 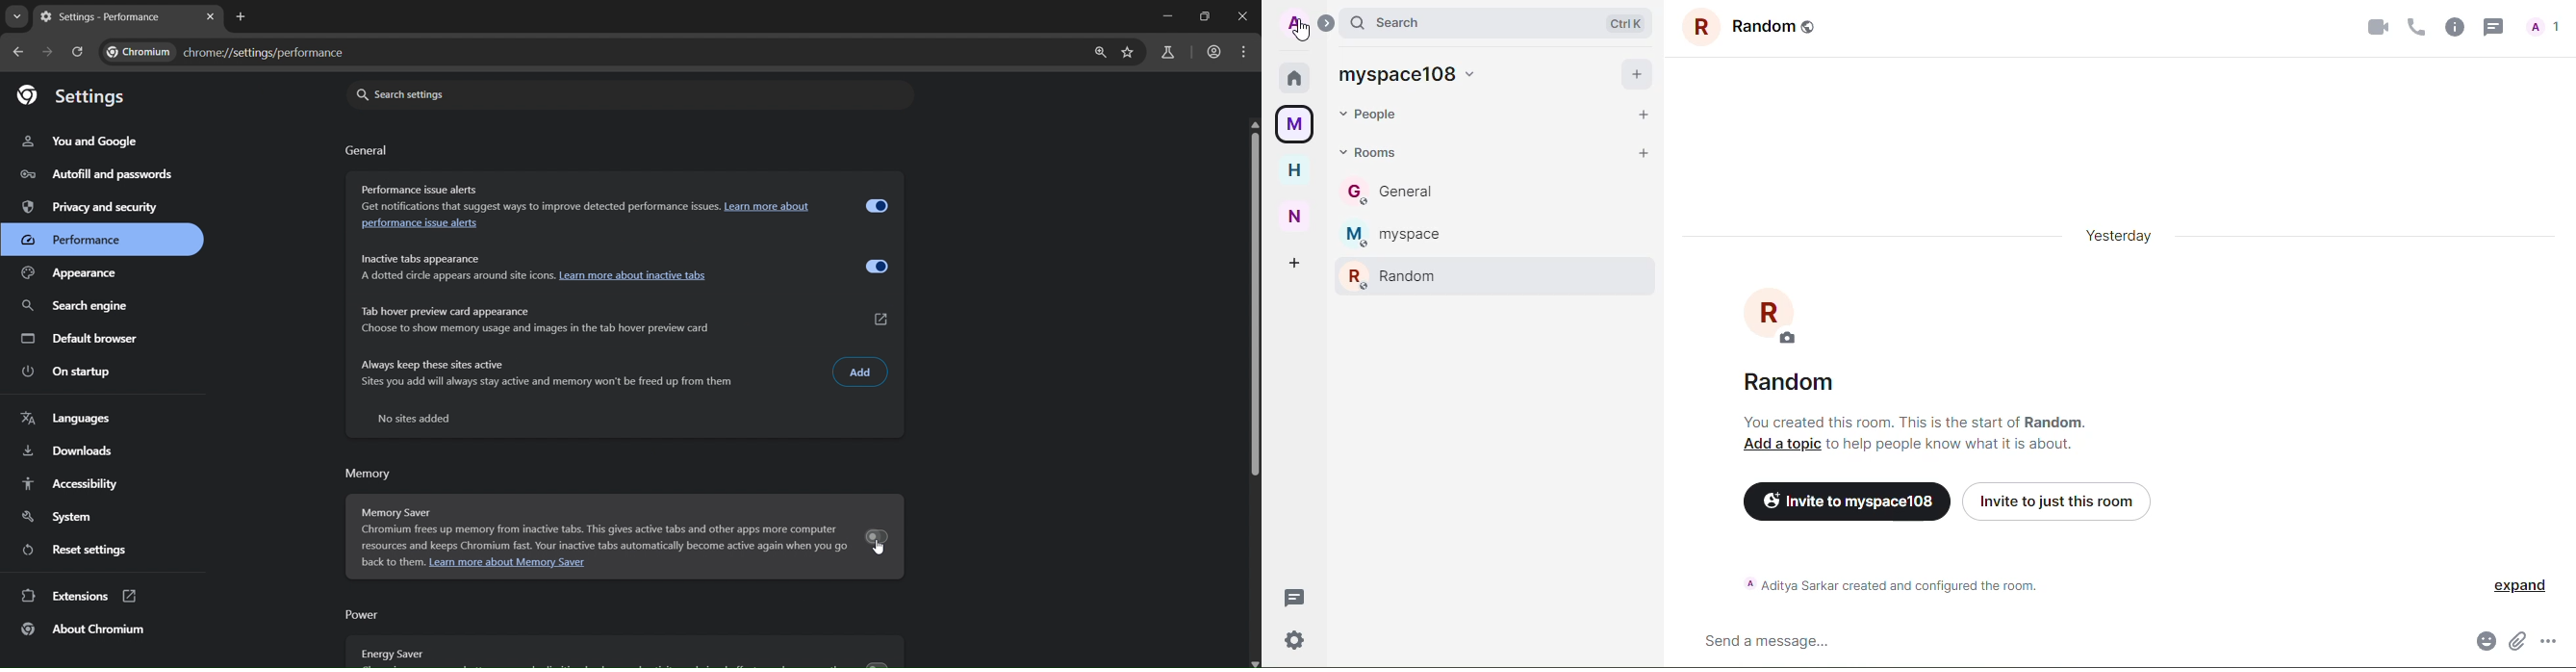 What do you see at coordinates (373, 471) in the screenshot?
I see `memory` at bounding box center [373, 471].